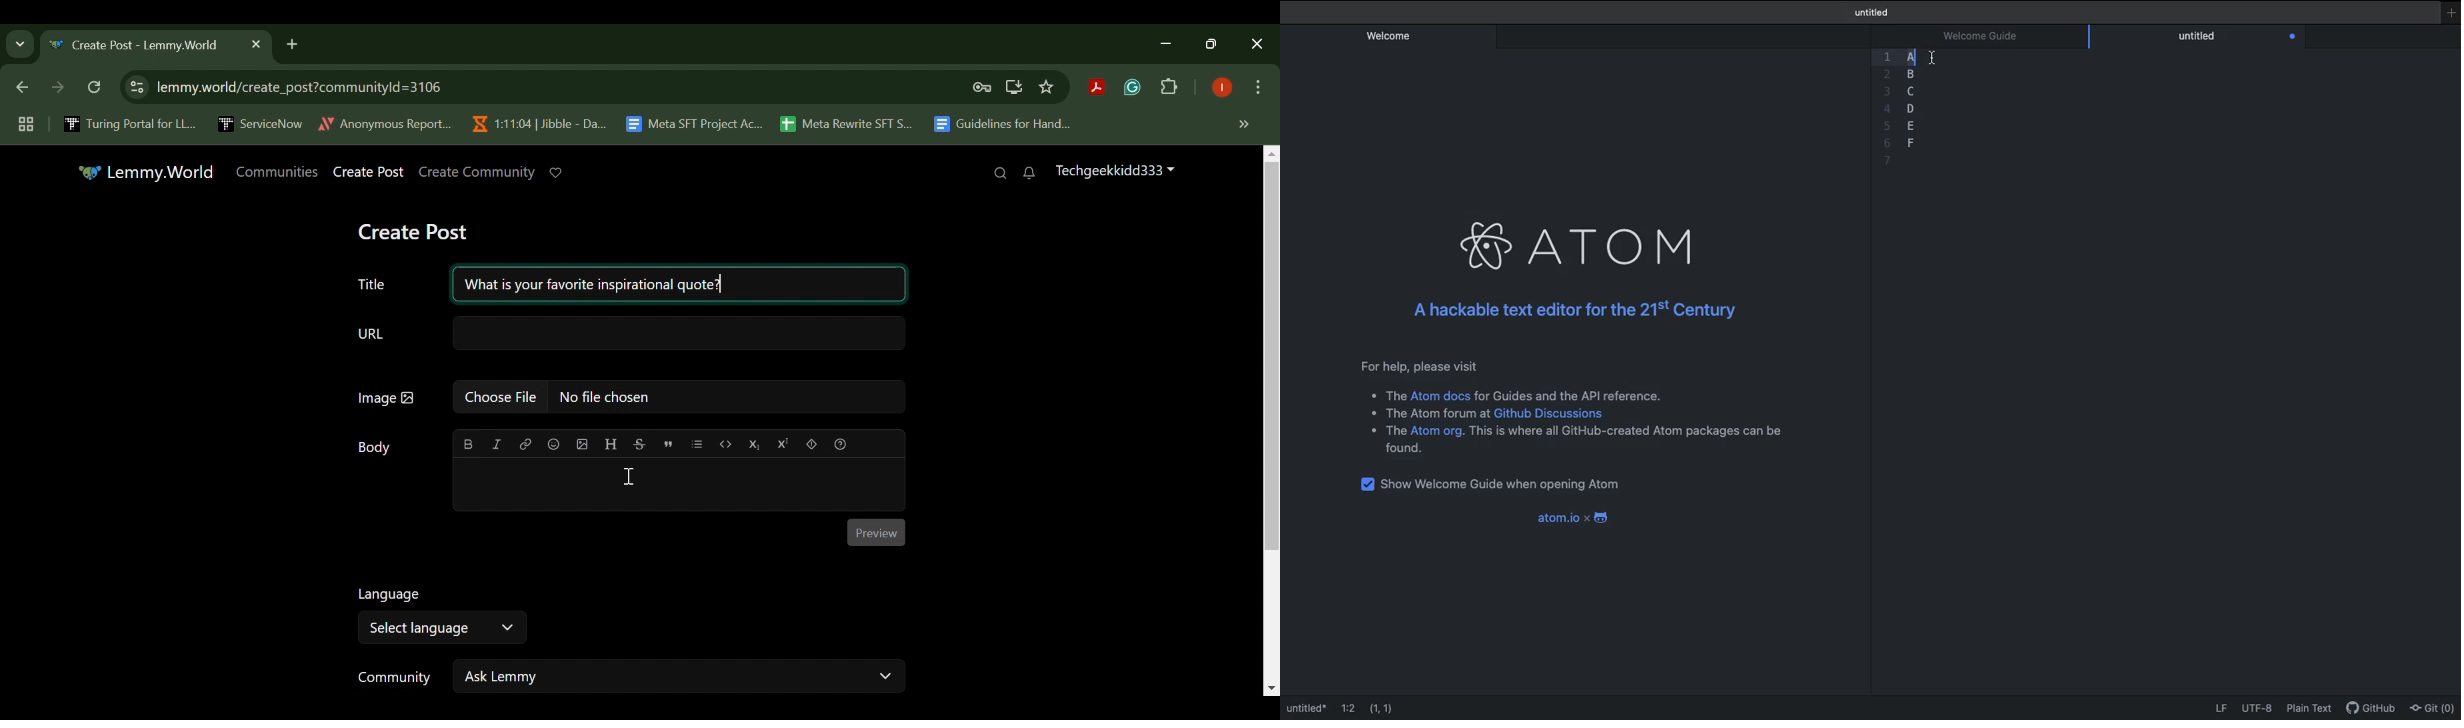  I want to click on Communities, so click(277, 171).